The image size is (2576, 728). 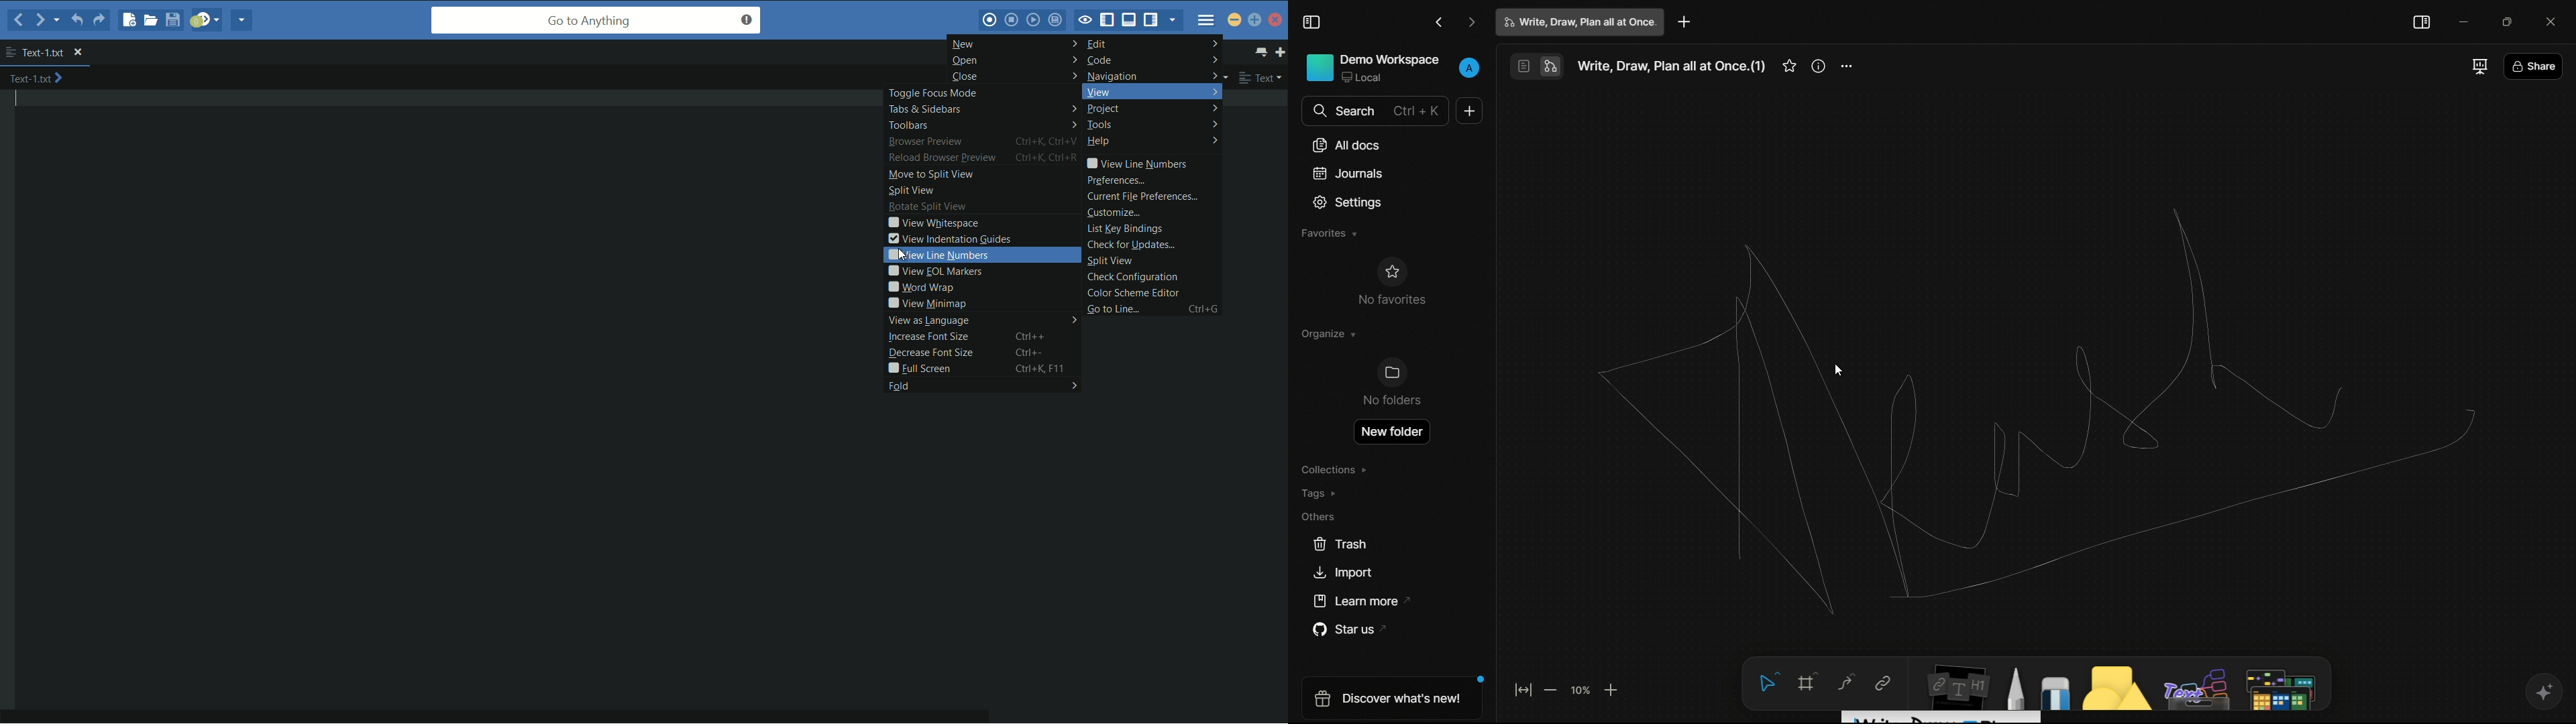 I want to click on select, so click(x=1768, y=682).